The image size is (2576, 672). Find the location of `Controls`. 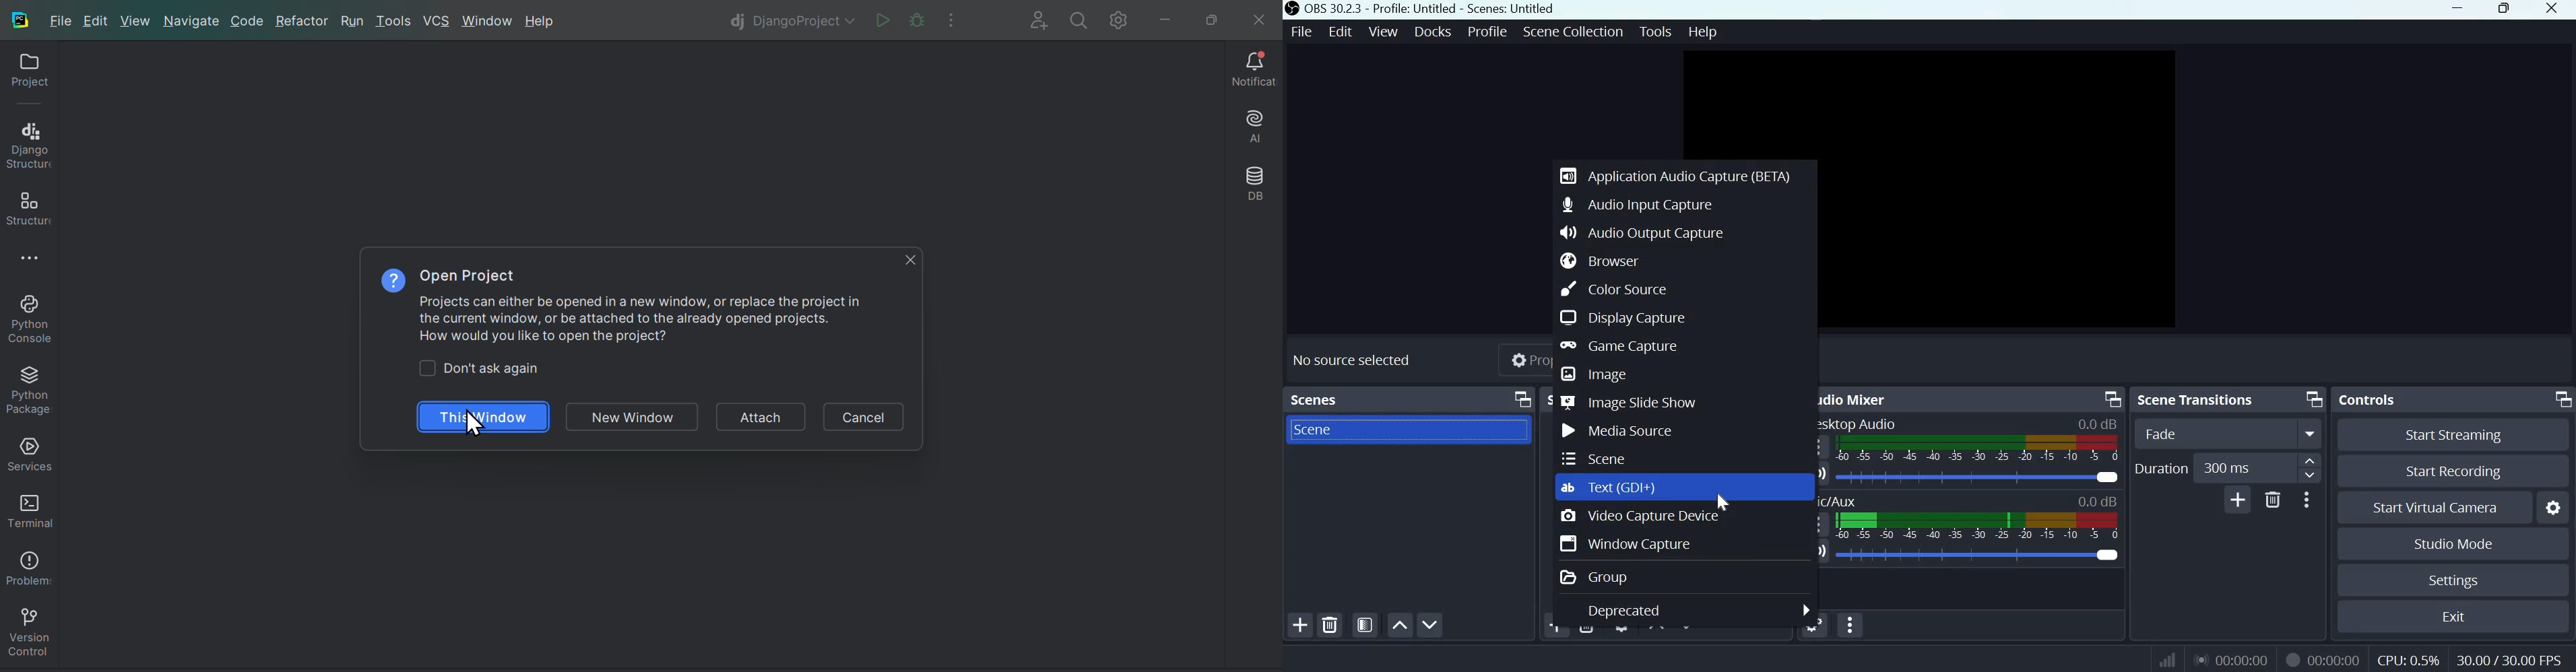

Controls is located at coordinates (2368, 400).